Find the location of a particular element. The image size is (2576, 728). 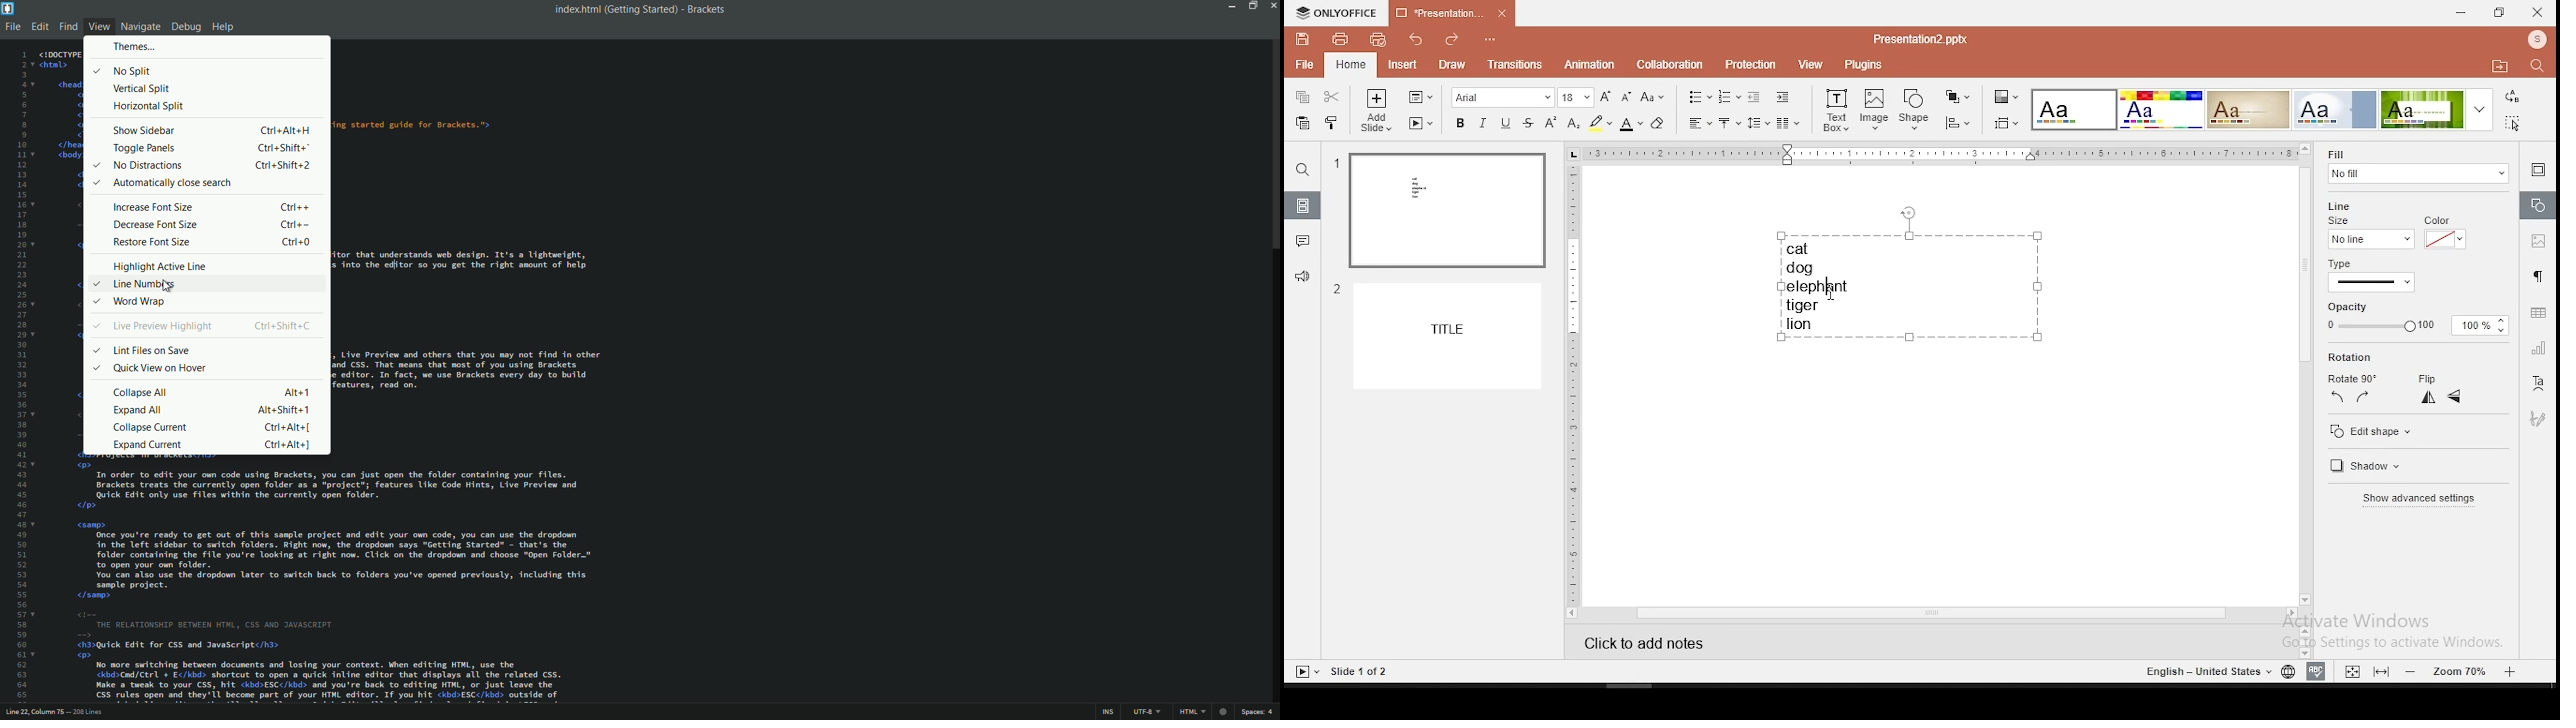

Numbering line is located at coordinates (25, 375).